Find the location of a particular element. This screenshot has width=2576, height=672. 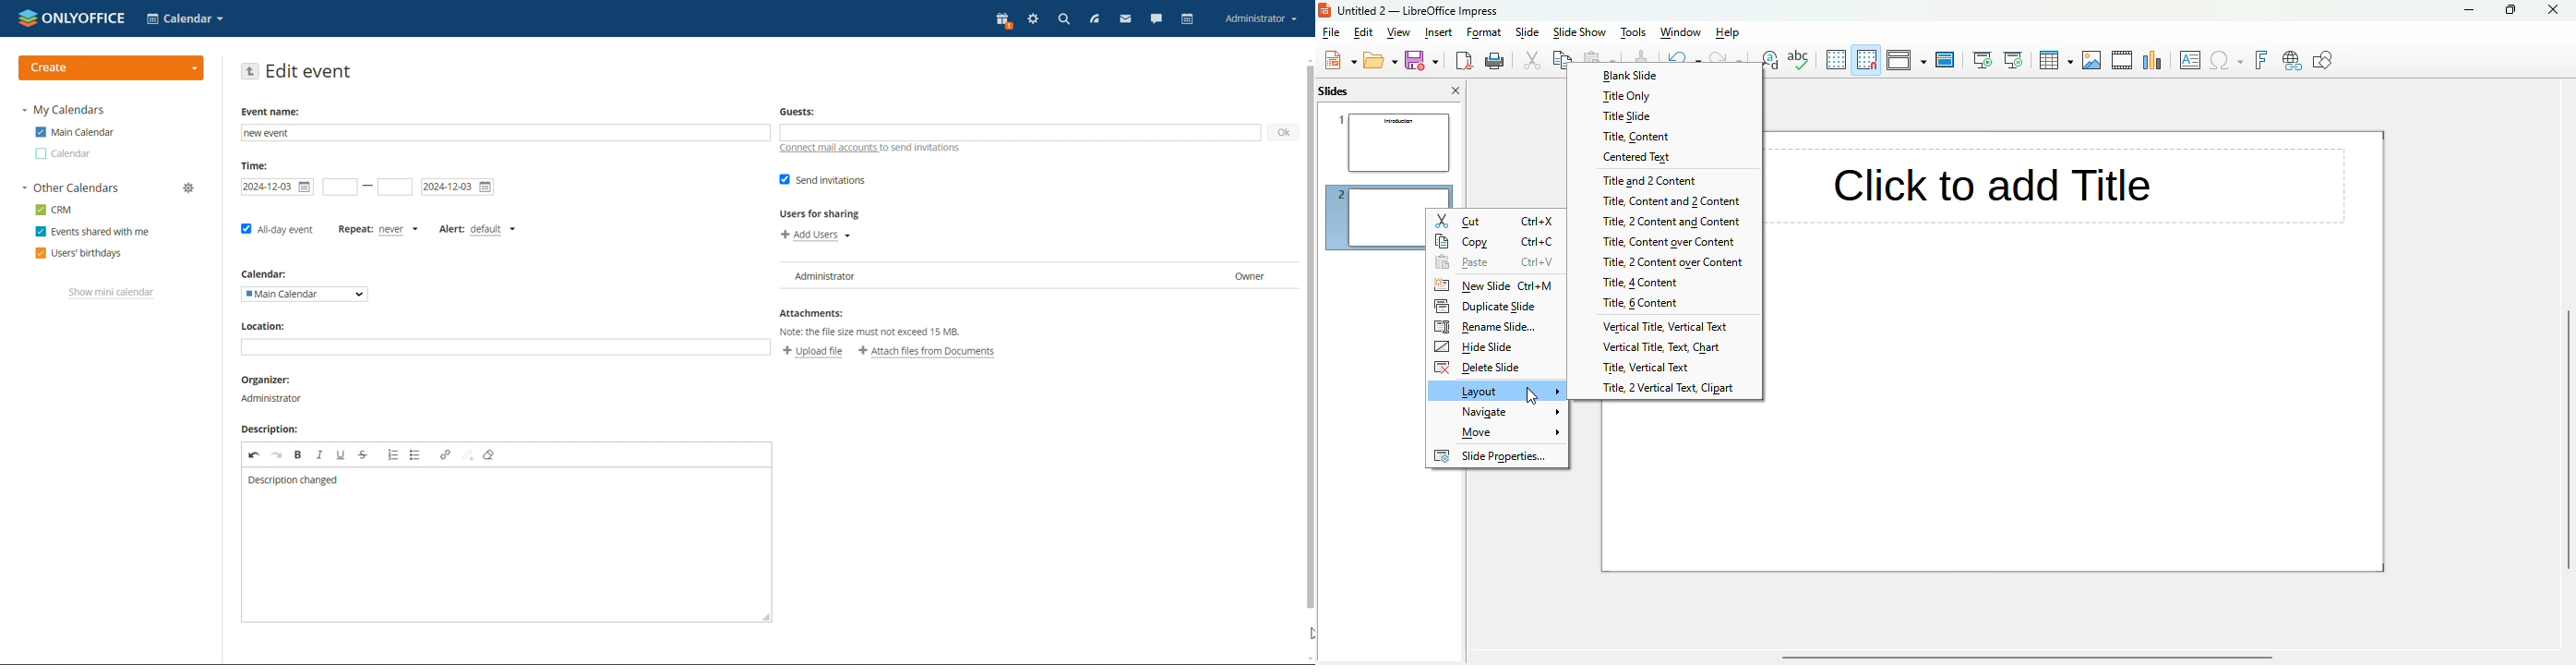

title, 2 content over content is located at coordinates (1664, 261).